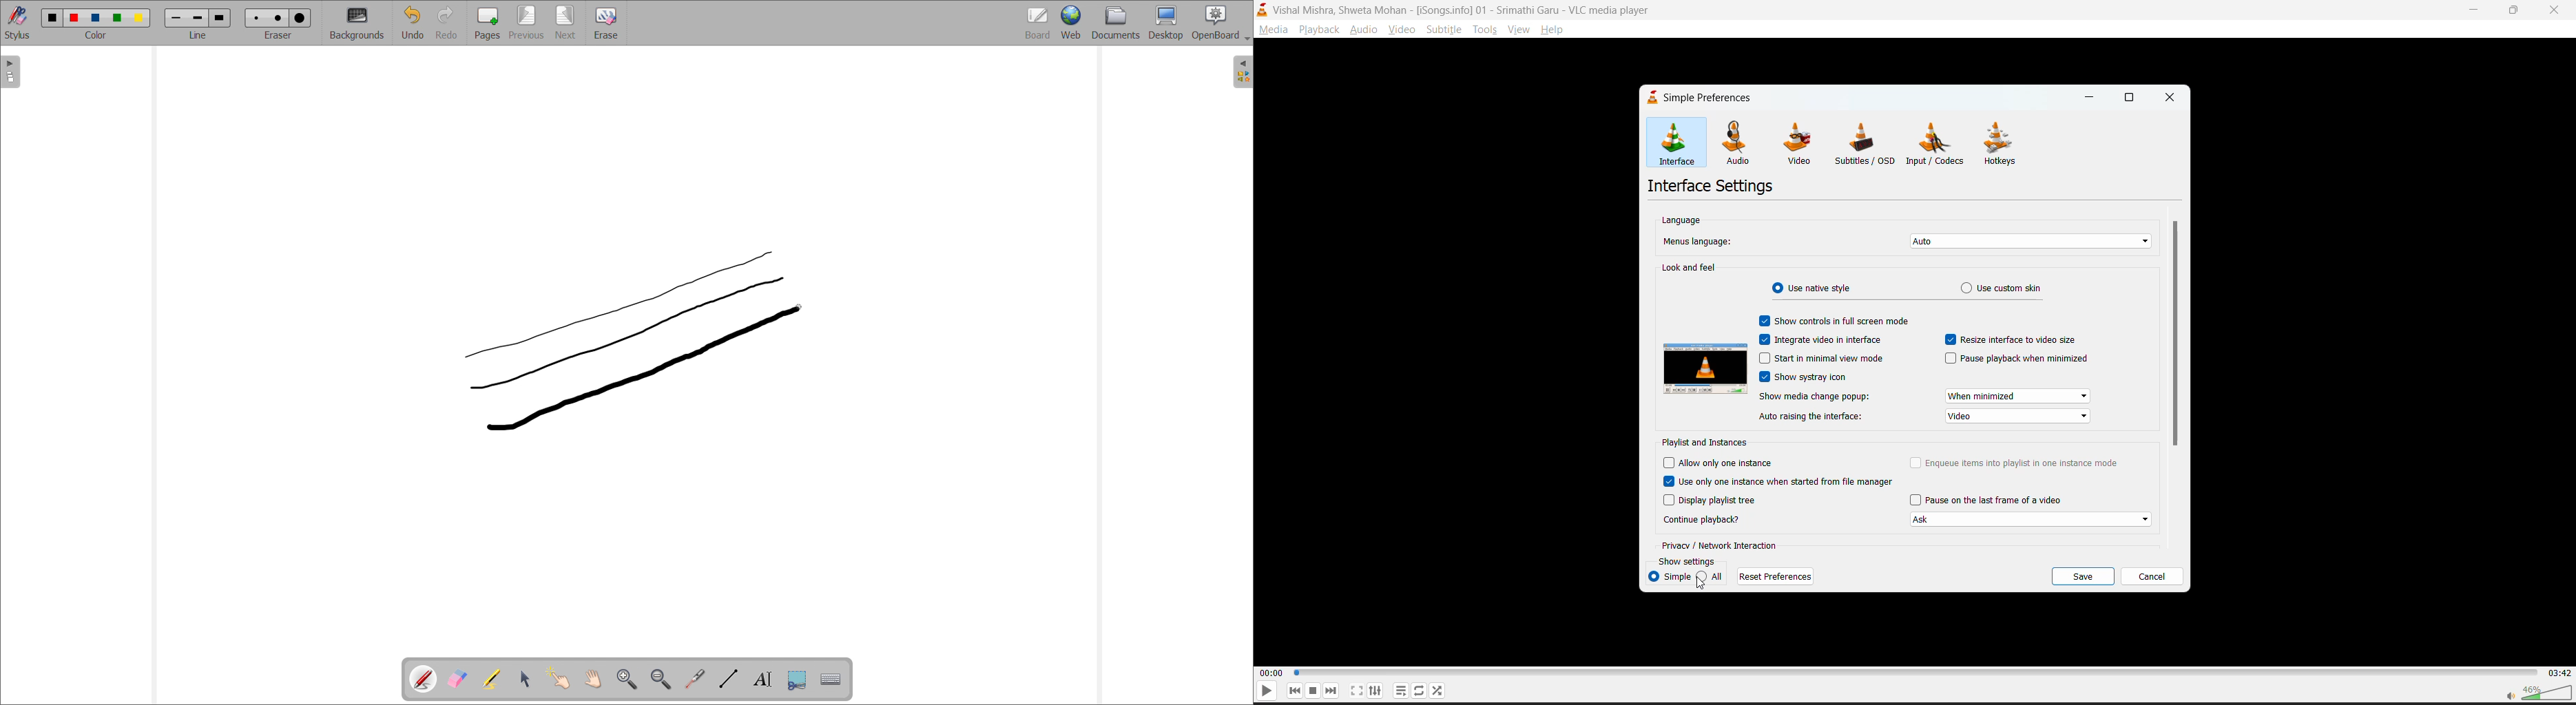 The width and height of the screenshot is (2576, 728). What do you see at coordinates (1935, 145) in the screenshot?
I see `input/codecs` at bounding box center [1935, 145].